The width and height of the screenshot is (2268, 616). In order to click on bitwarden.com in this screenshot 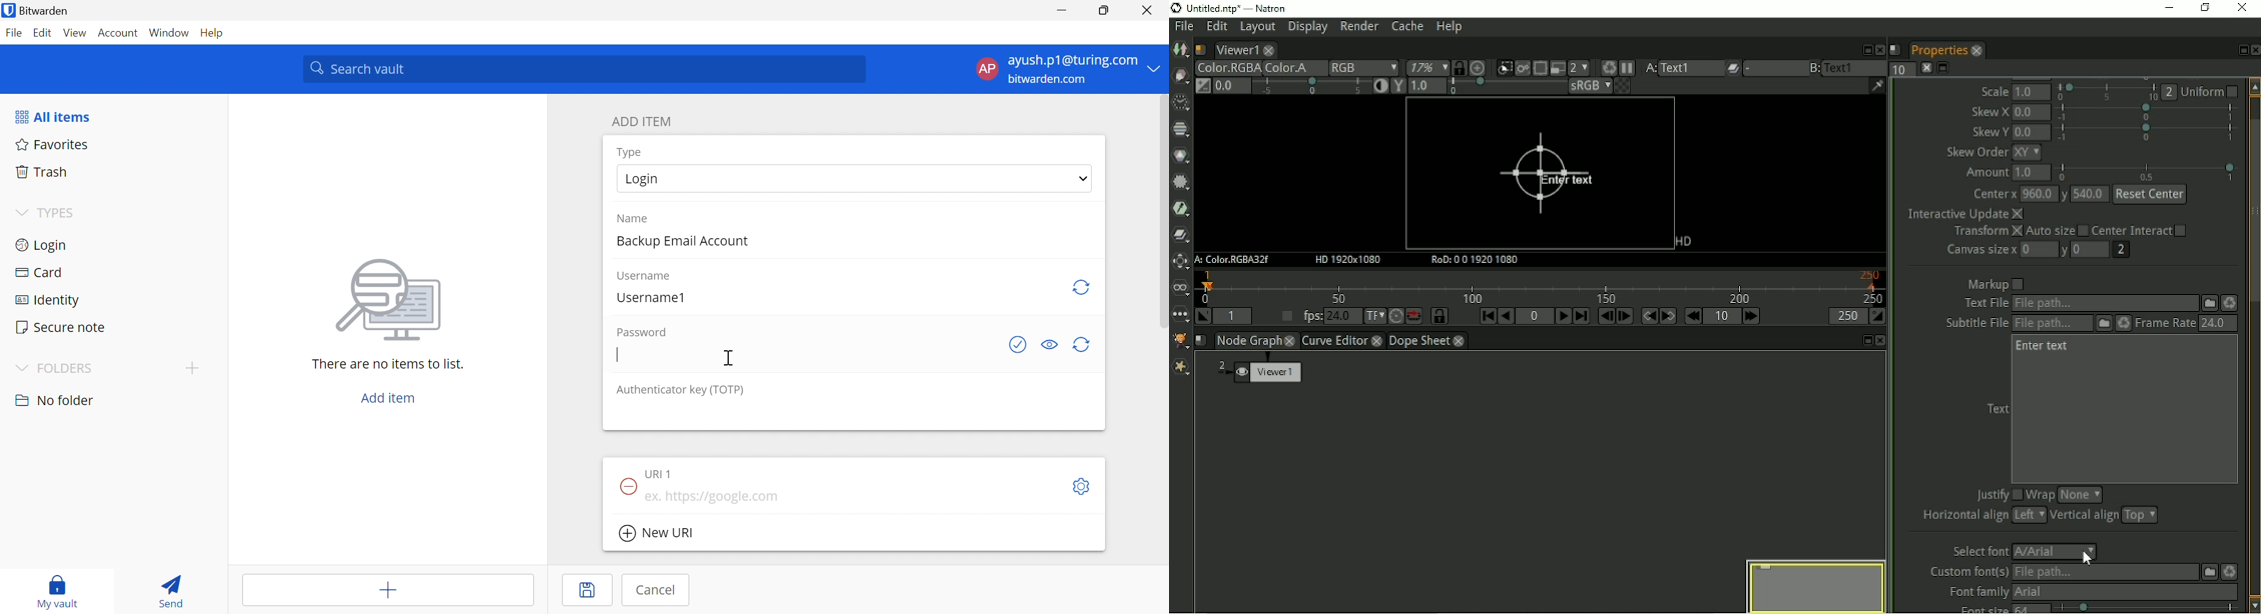, I will do `click(1051, 80)`.